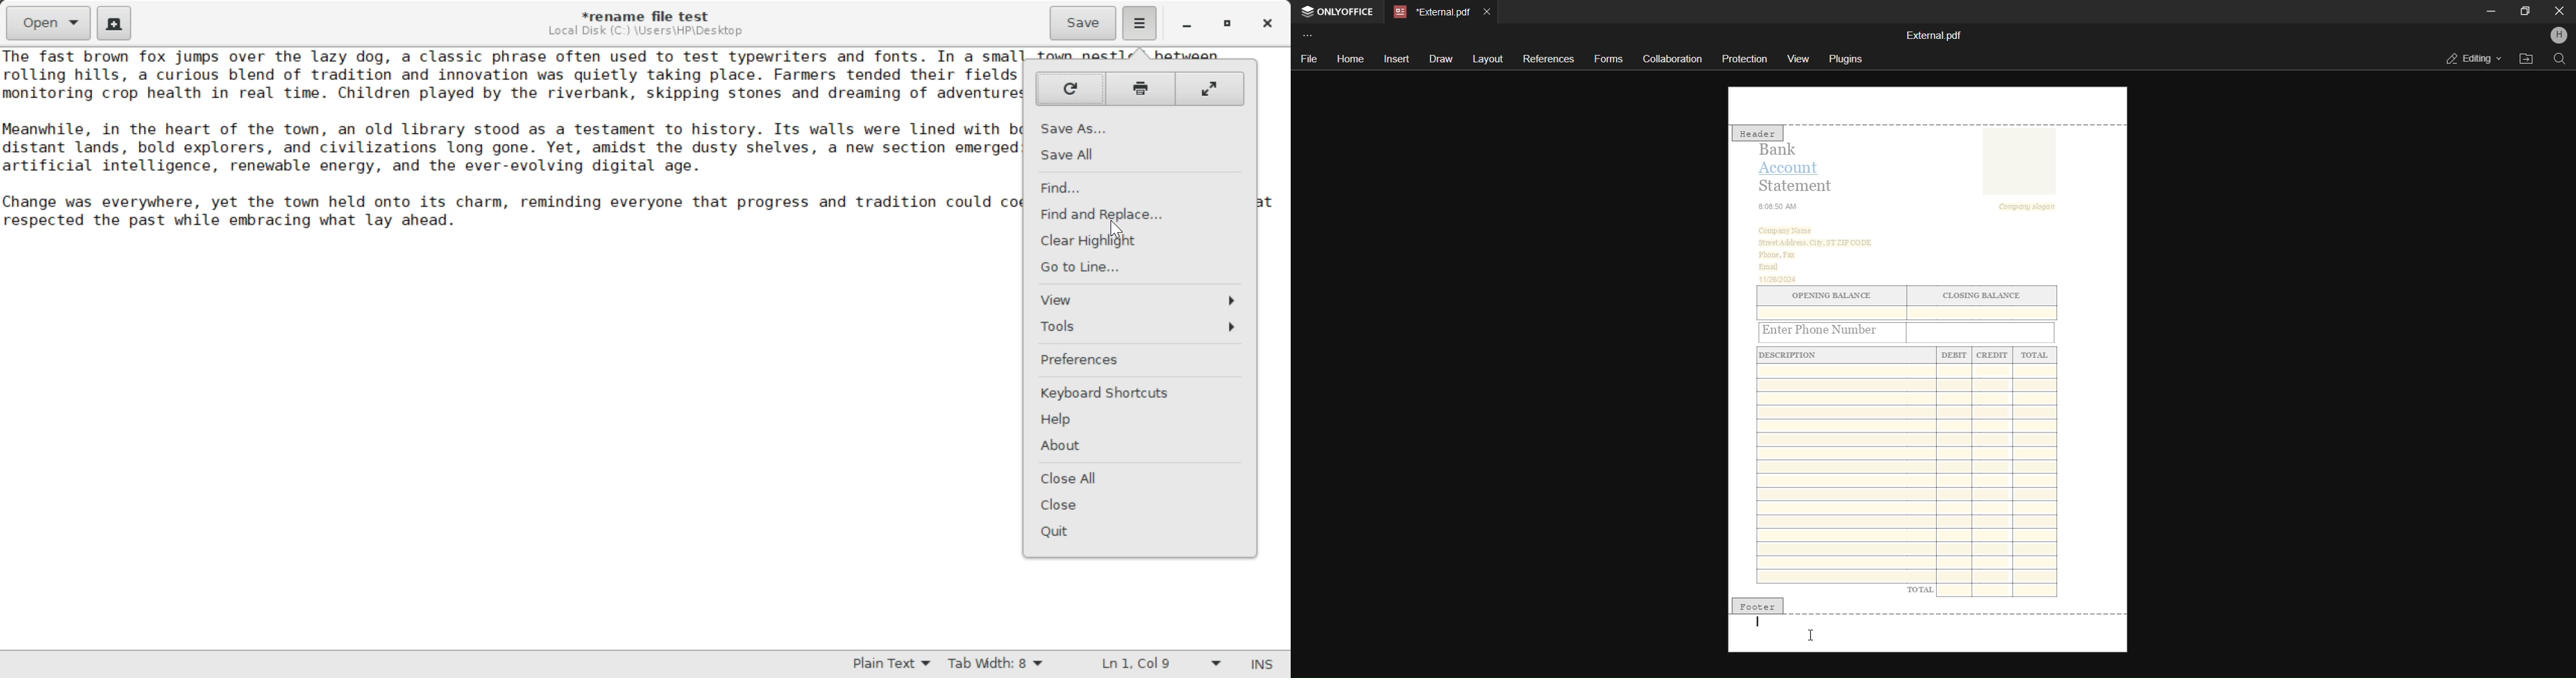  What do you see at coordinates (1847, 59) in the screenshot?
I see `plugins` at bounding box center [1847, 59].